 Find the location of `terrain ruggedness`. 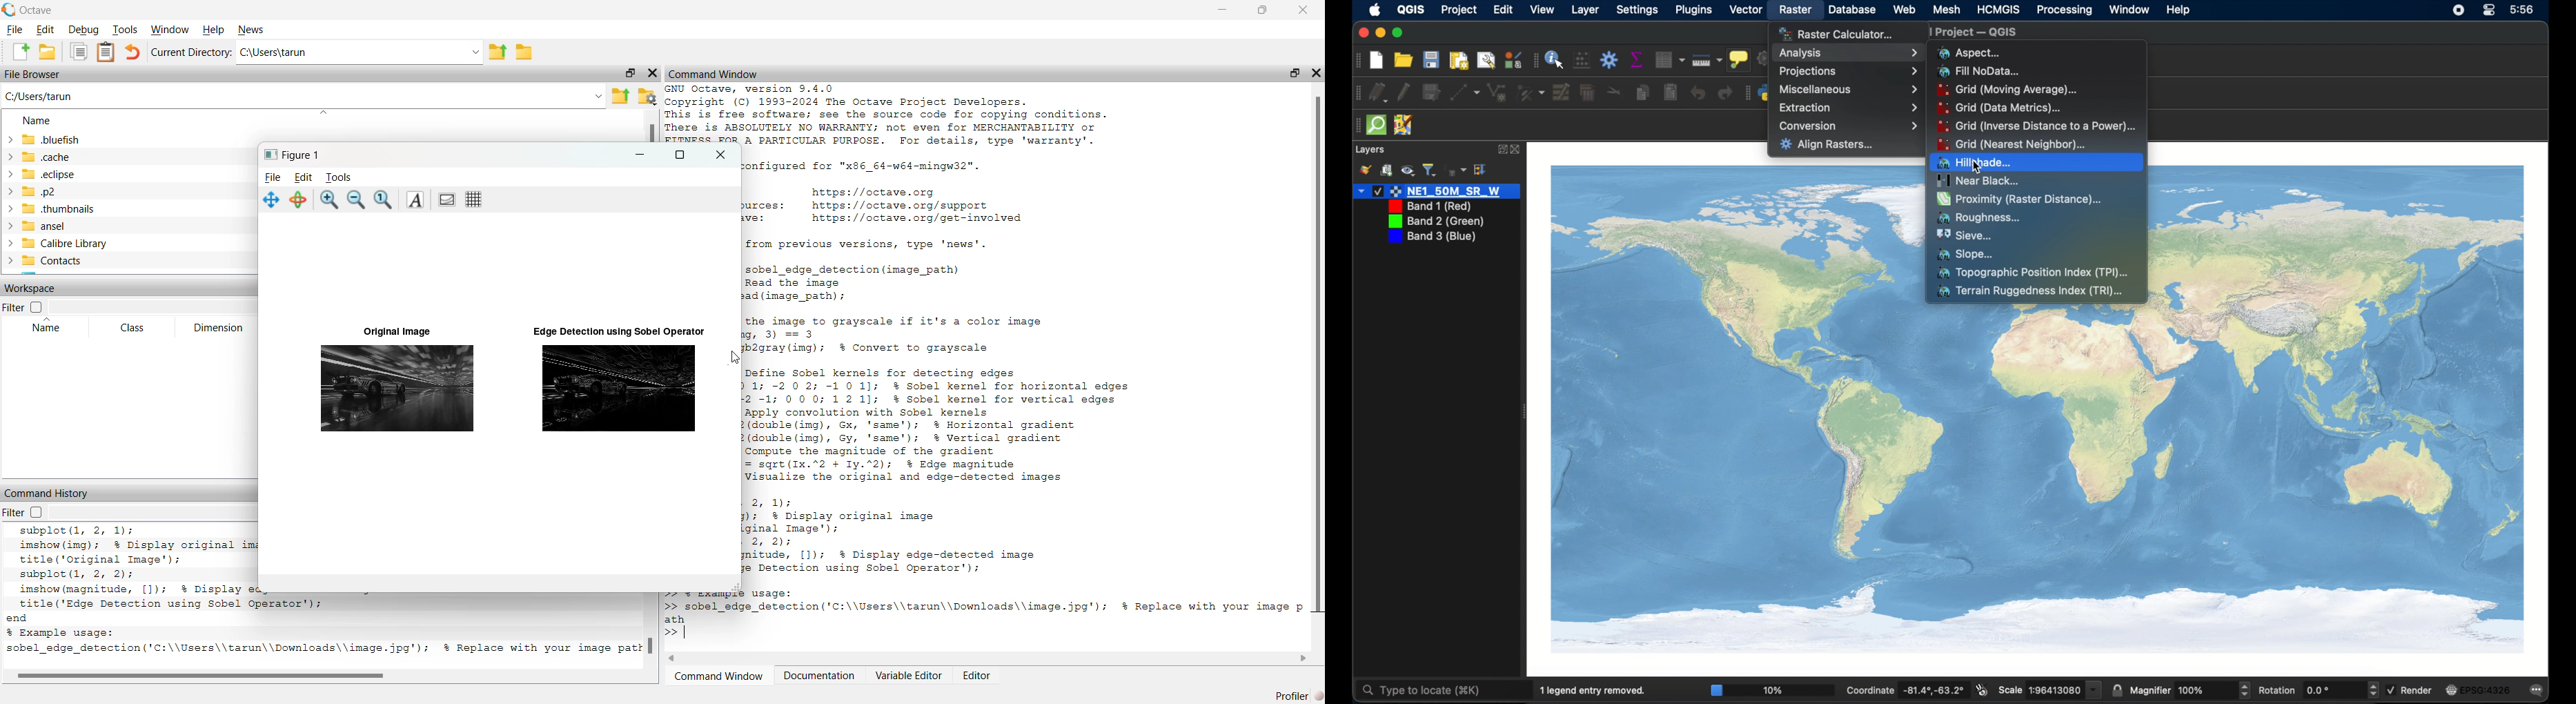

terrain ruggedness is located at coordinates (2031, 292).